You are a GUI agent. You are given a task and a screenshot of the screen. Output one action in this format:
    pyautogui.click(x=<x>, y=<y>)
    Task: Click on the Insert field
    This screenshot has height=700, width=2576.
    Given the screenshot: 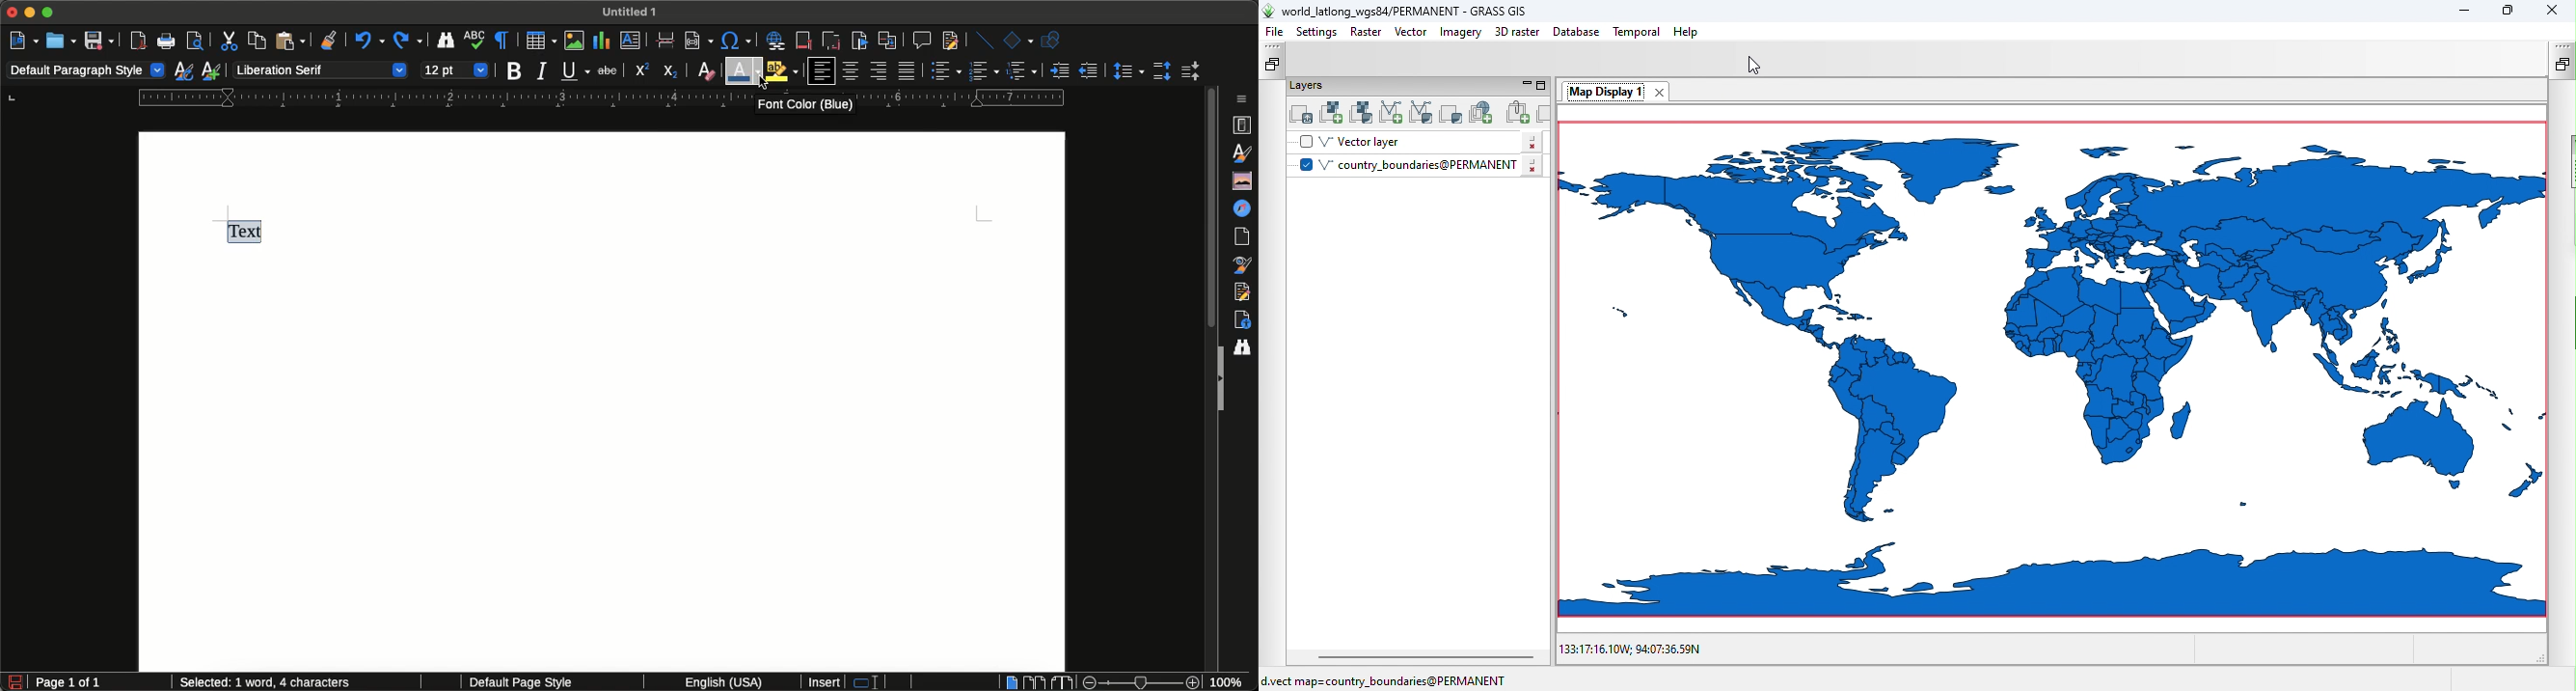 What is the action you would take?
    pyautogui.click(x=698, y=39)
    